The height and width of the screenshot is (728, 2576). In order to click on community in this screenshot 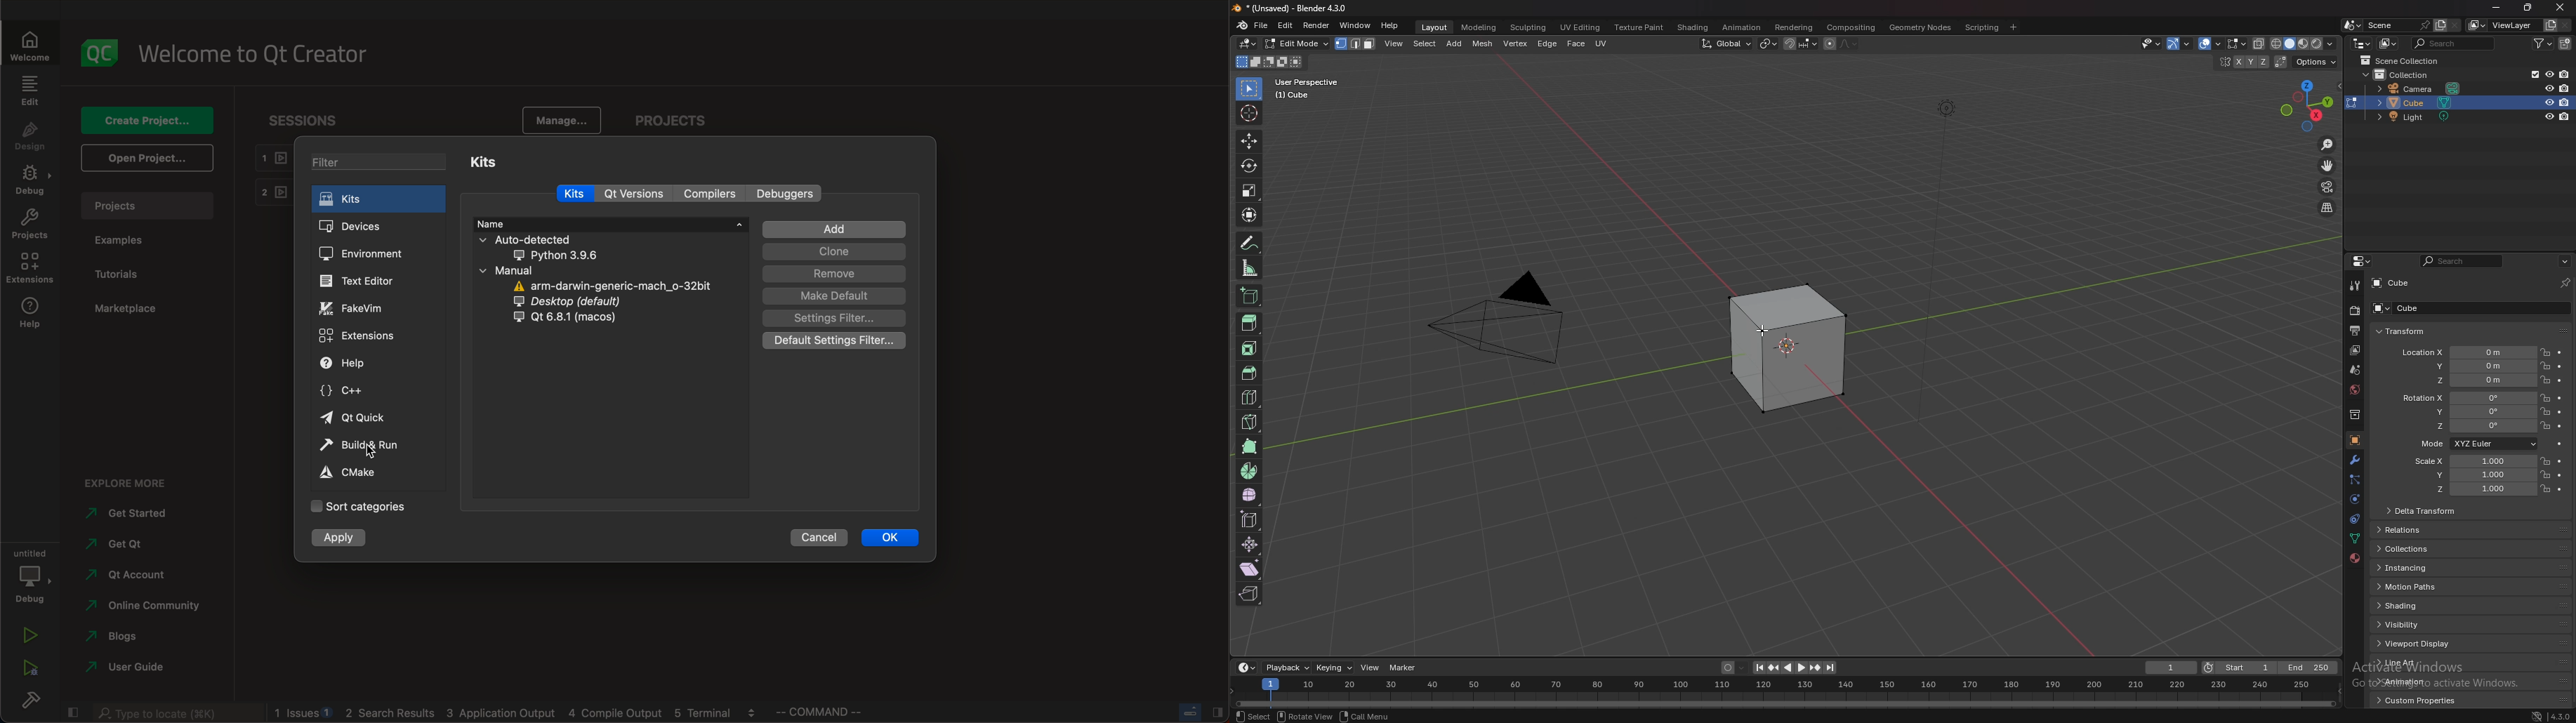, I will do `click(139, 608)`.